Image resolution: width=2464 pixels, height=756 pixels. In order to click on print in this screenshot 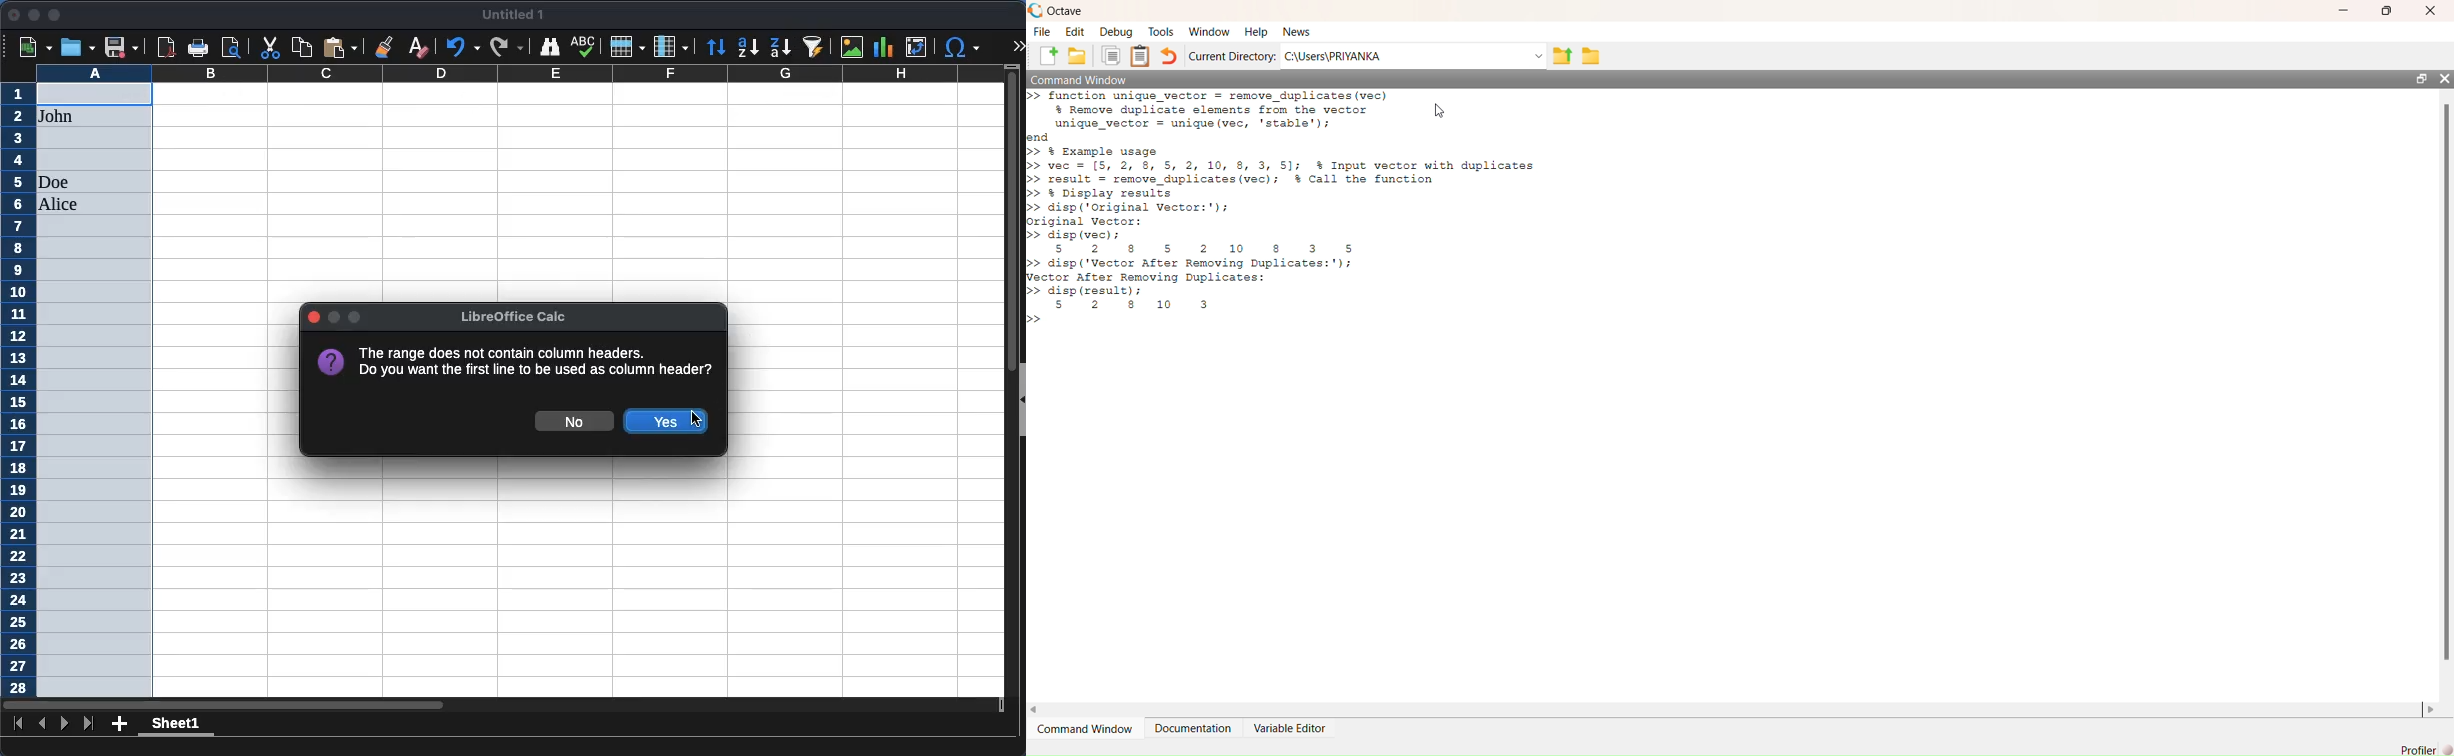, I will do `click(198, 48)`.